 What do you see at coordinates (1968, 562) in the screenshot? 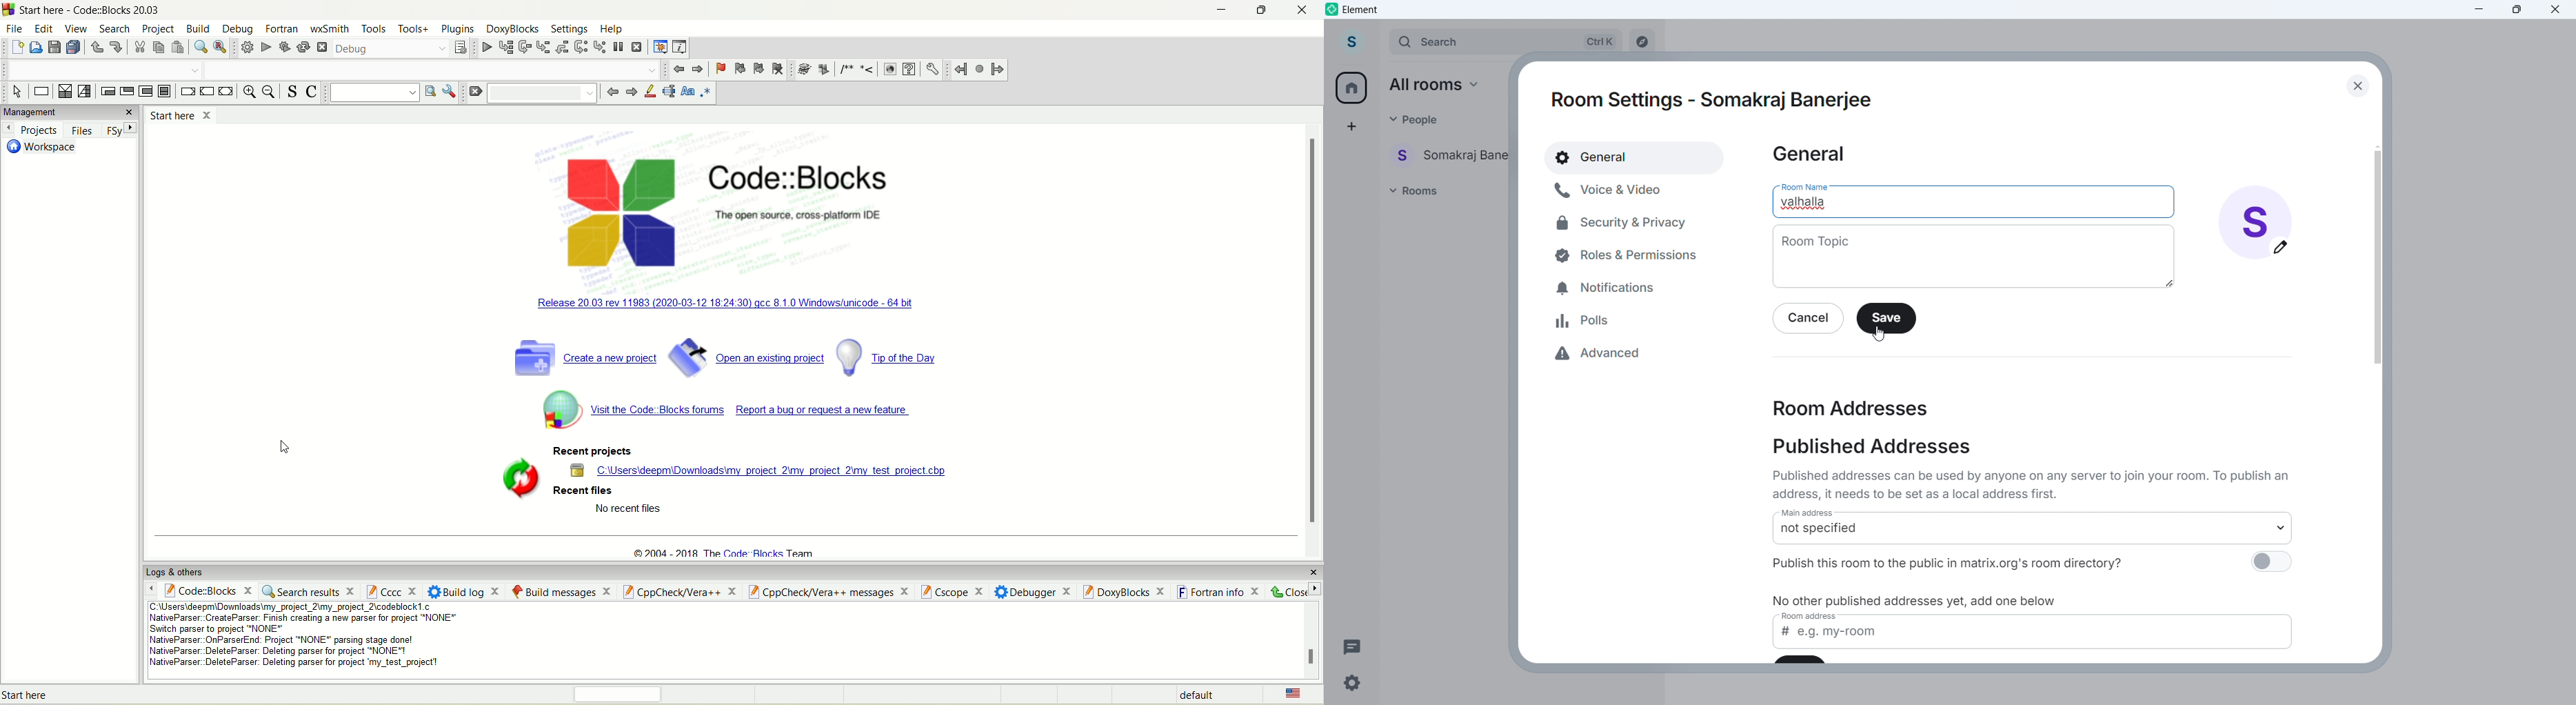
I see `publish this room to the public in matrix.org's room directory?` at bounding box center [1968, 562].